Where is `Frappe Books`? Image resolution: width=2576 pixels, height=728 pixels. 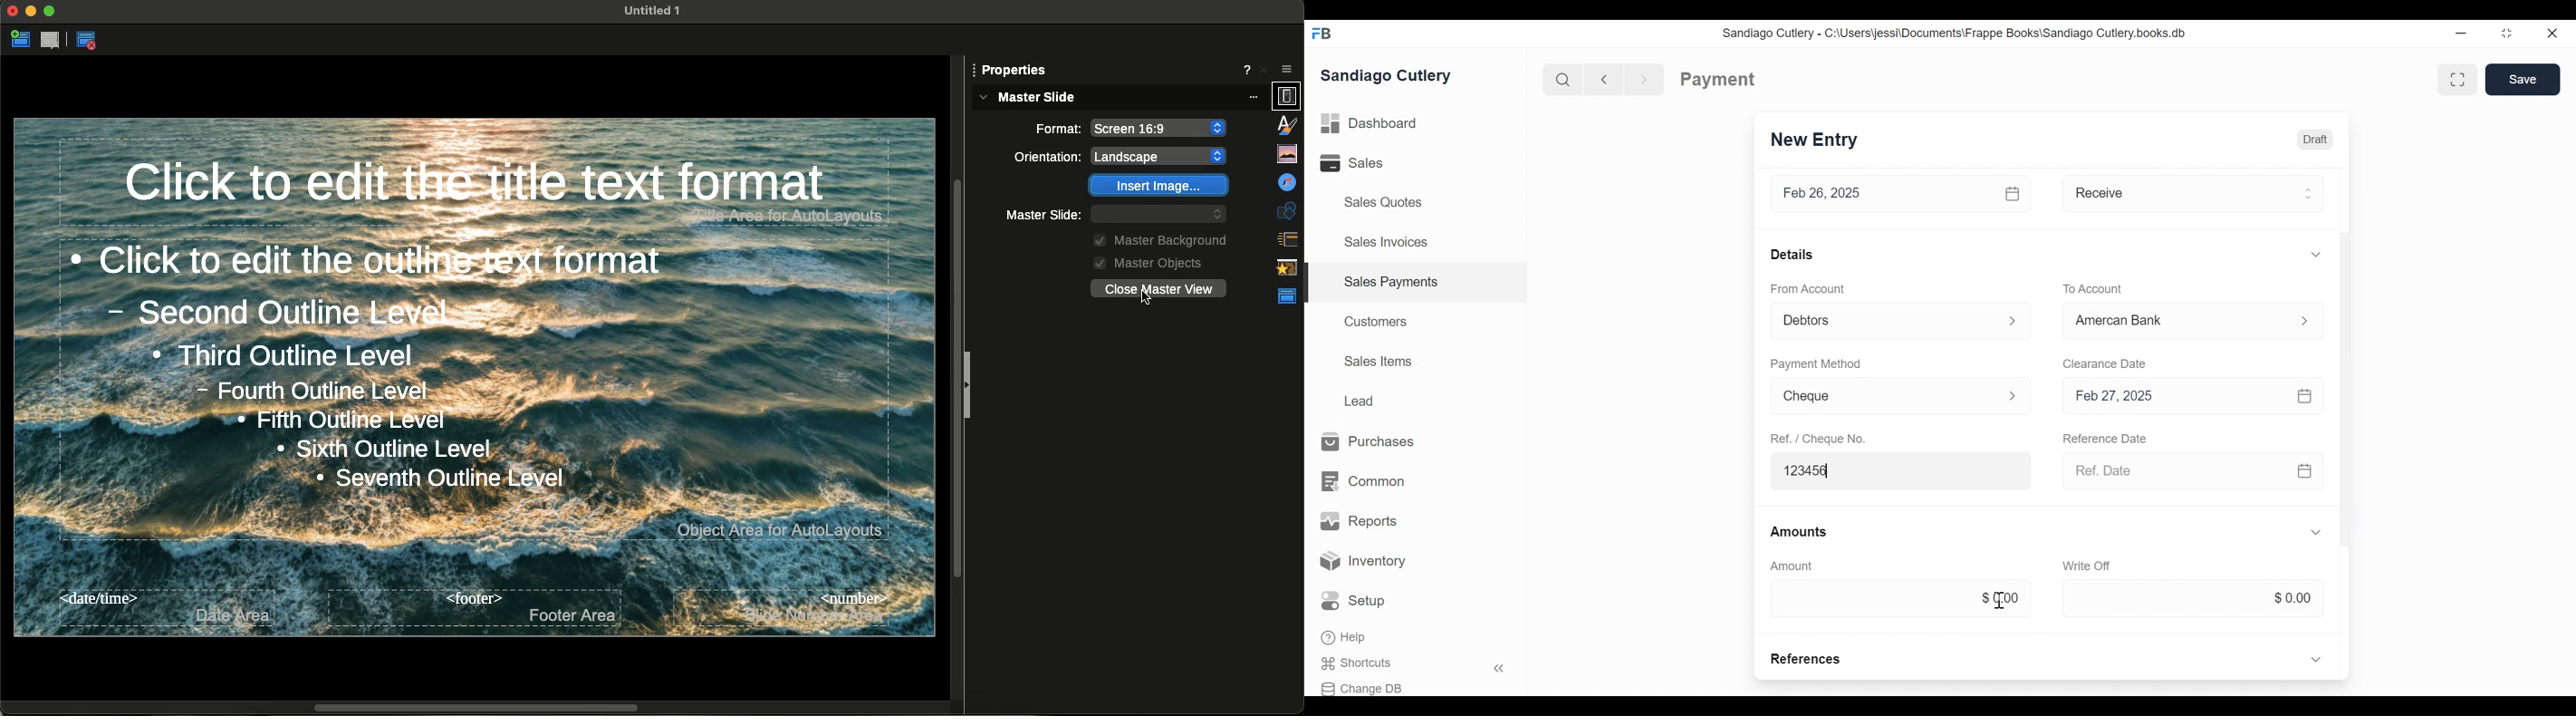
Frappe Books is located at coordinates (1323, 33).